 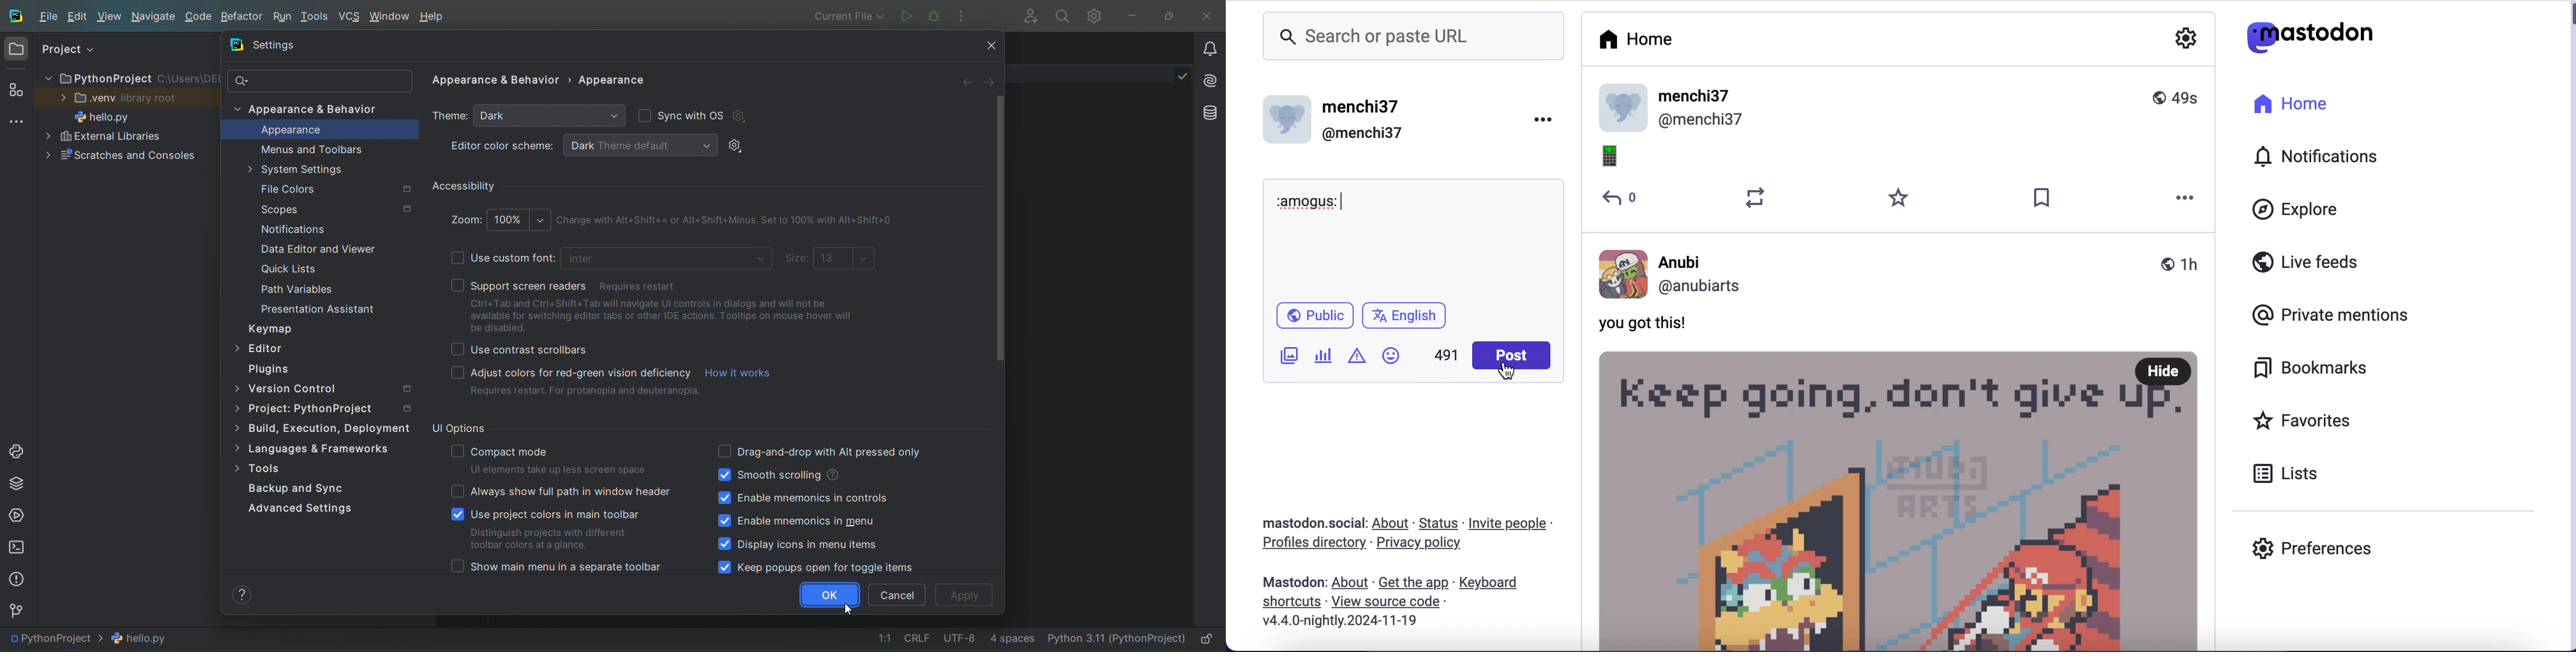 I want to click on more tools, so click(x=17, y=120).